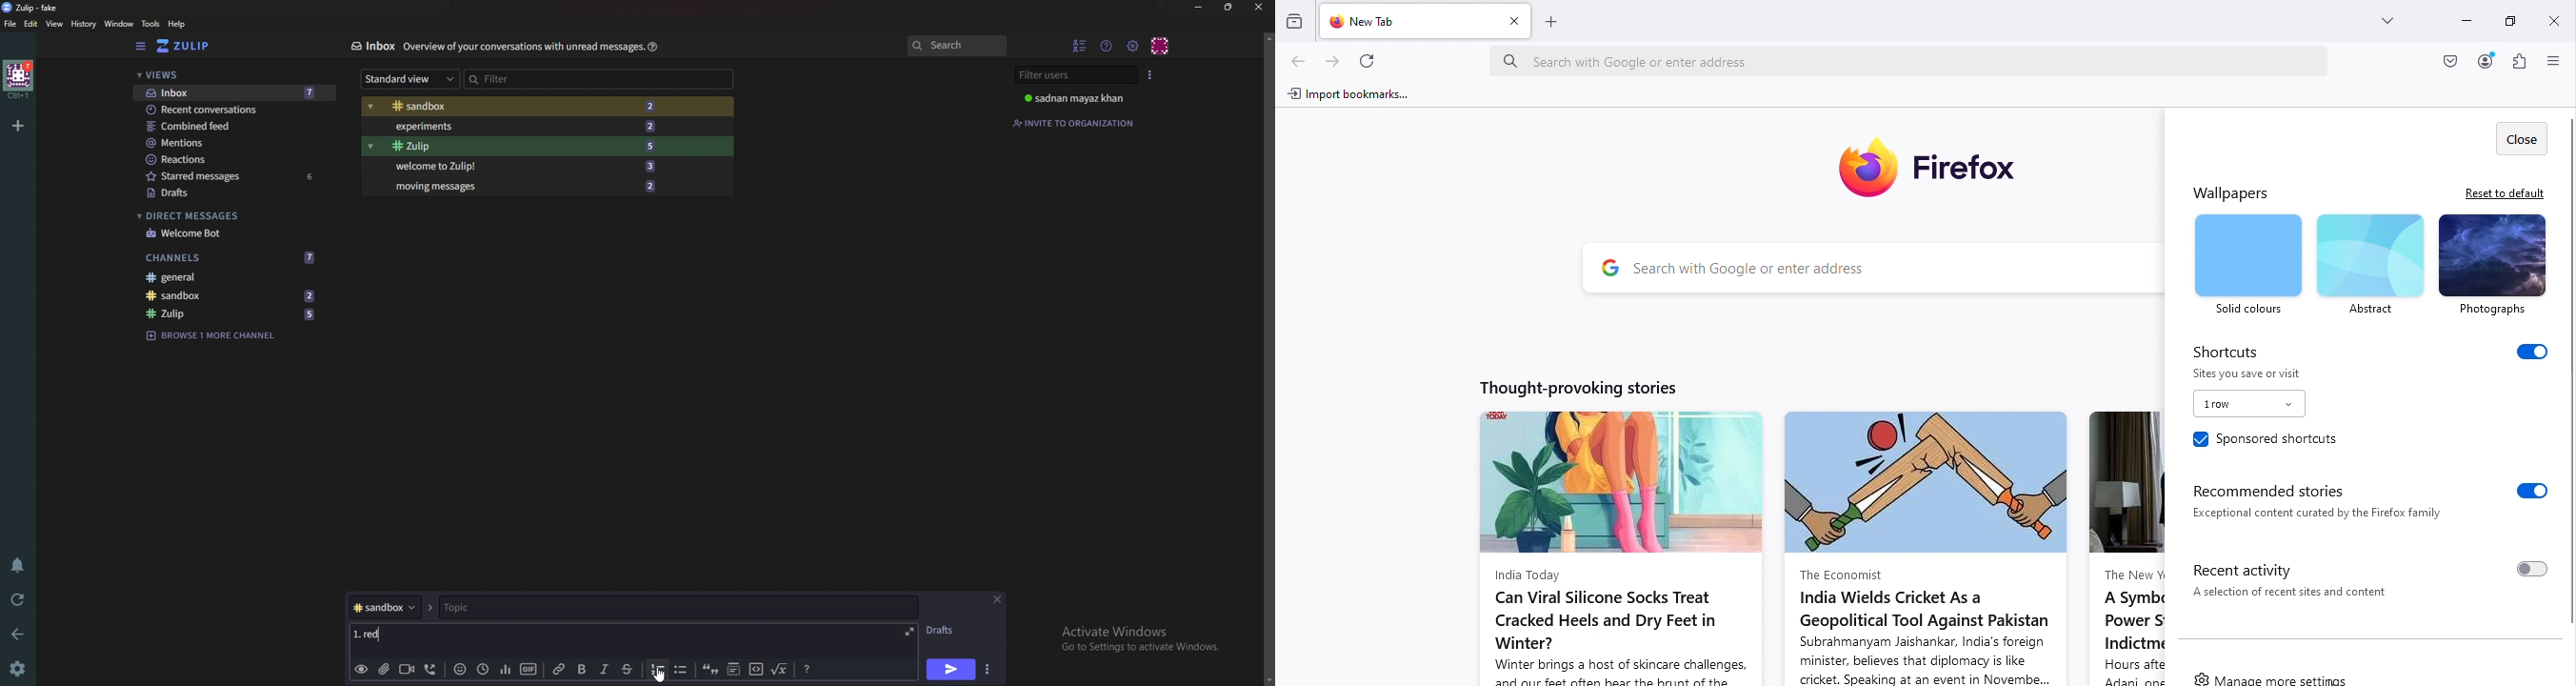 The width and height of the screenshot is (2576, 700). I want to click on Direct messages, so click(226, 216).